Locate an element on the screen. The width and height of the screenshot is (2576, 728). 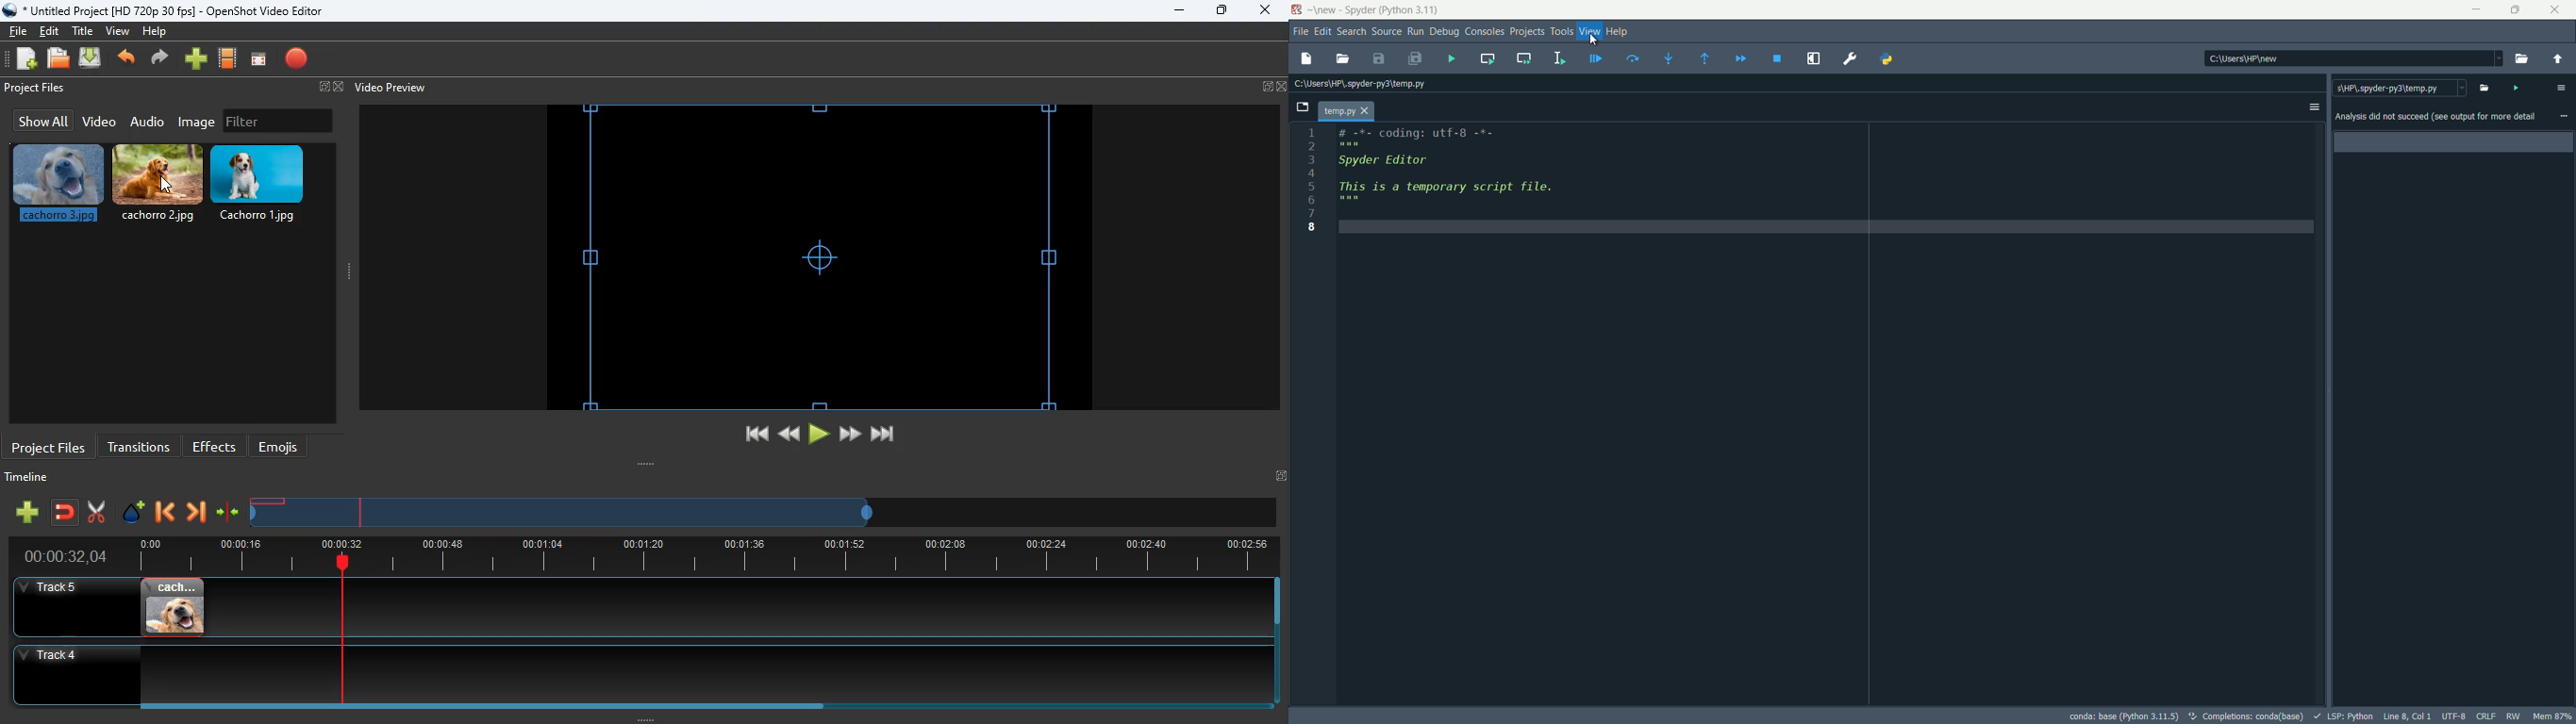
image is located at coordinates (173, 607).